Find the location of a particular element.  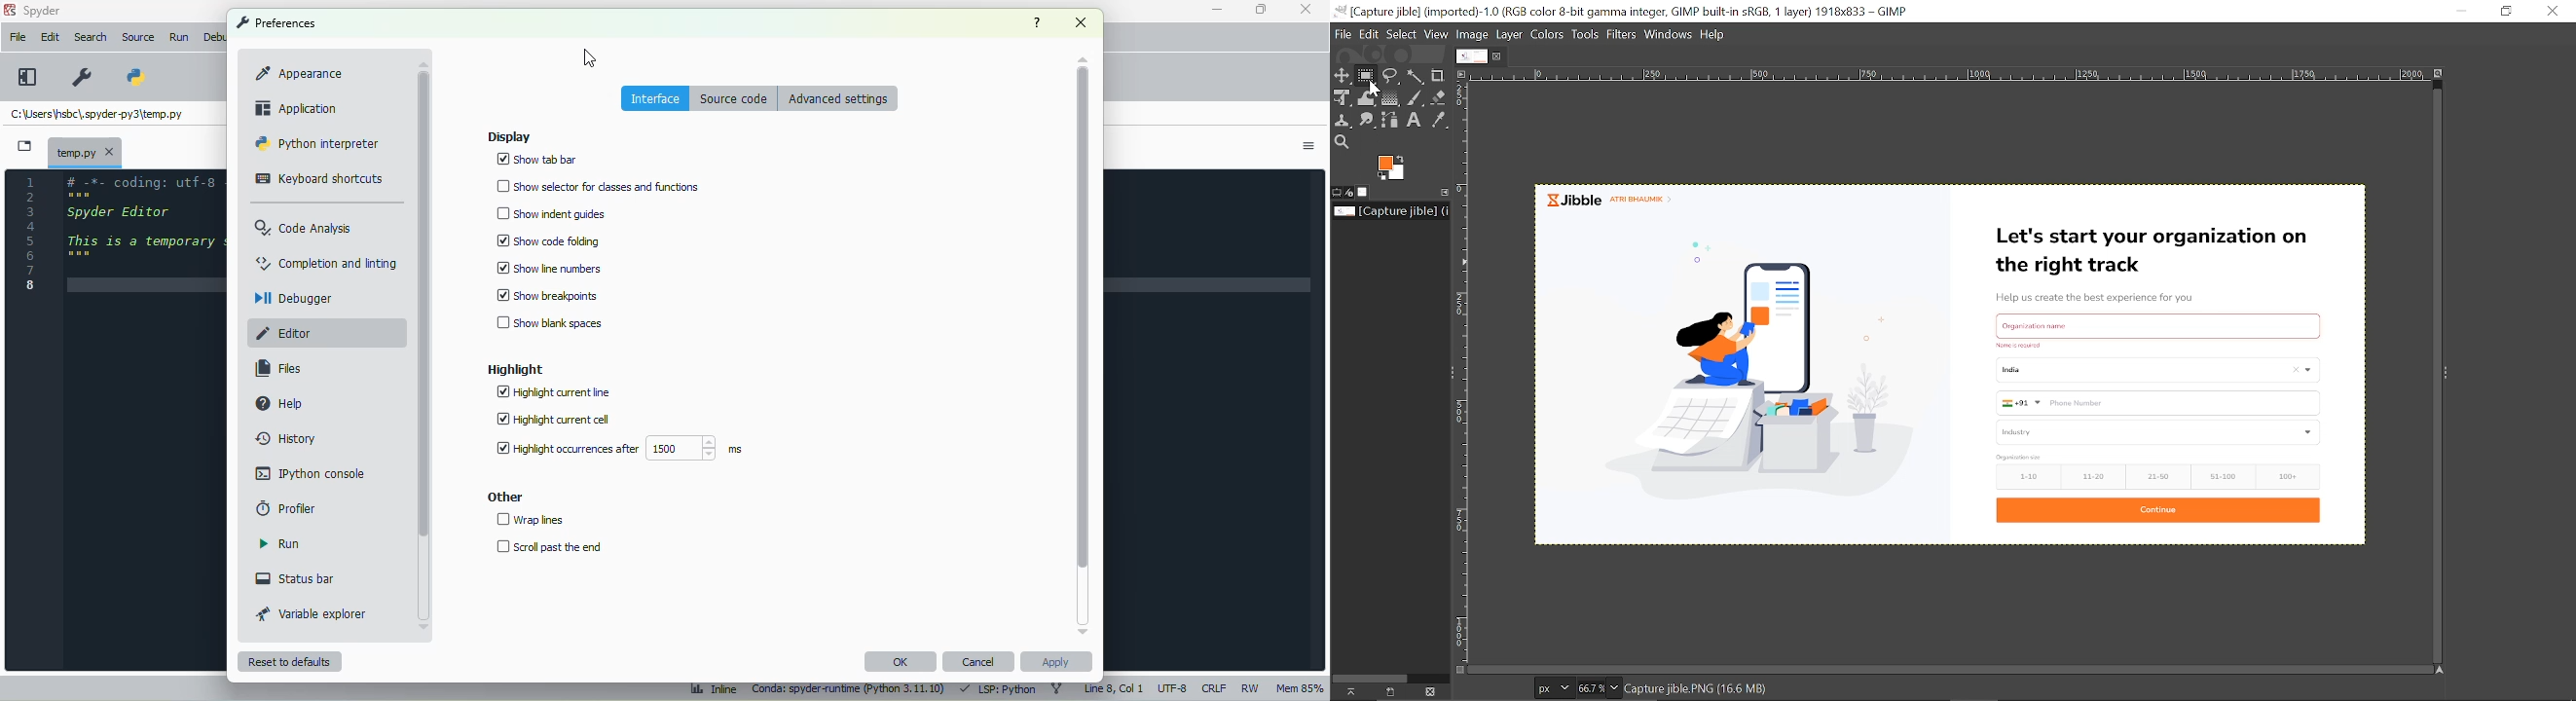

scroll pass the end is located at coordinates (549, 546).